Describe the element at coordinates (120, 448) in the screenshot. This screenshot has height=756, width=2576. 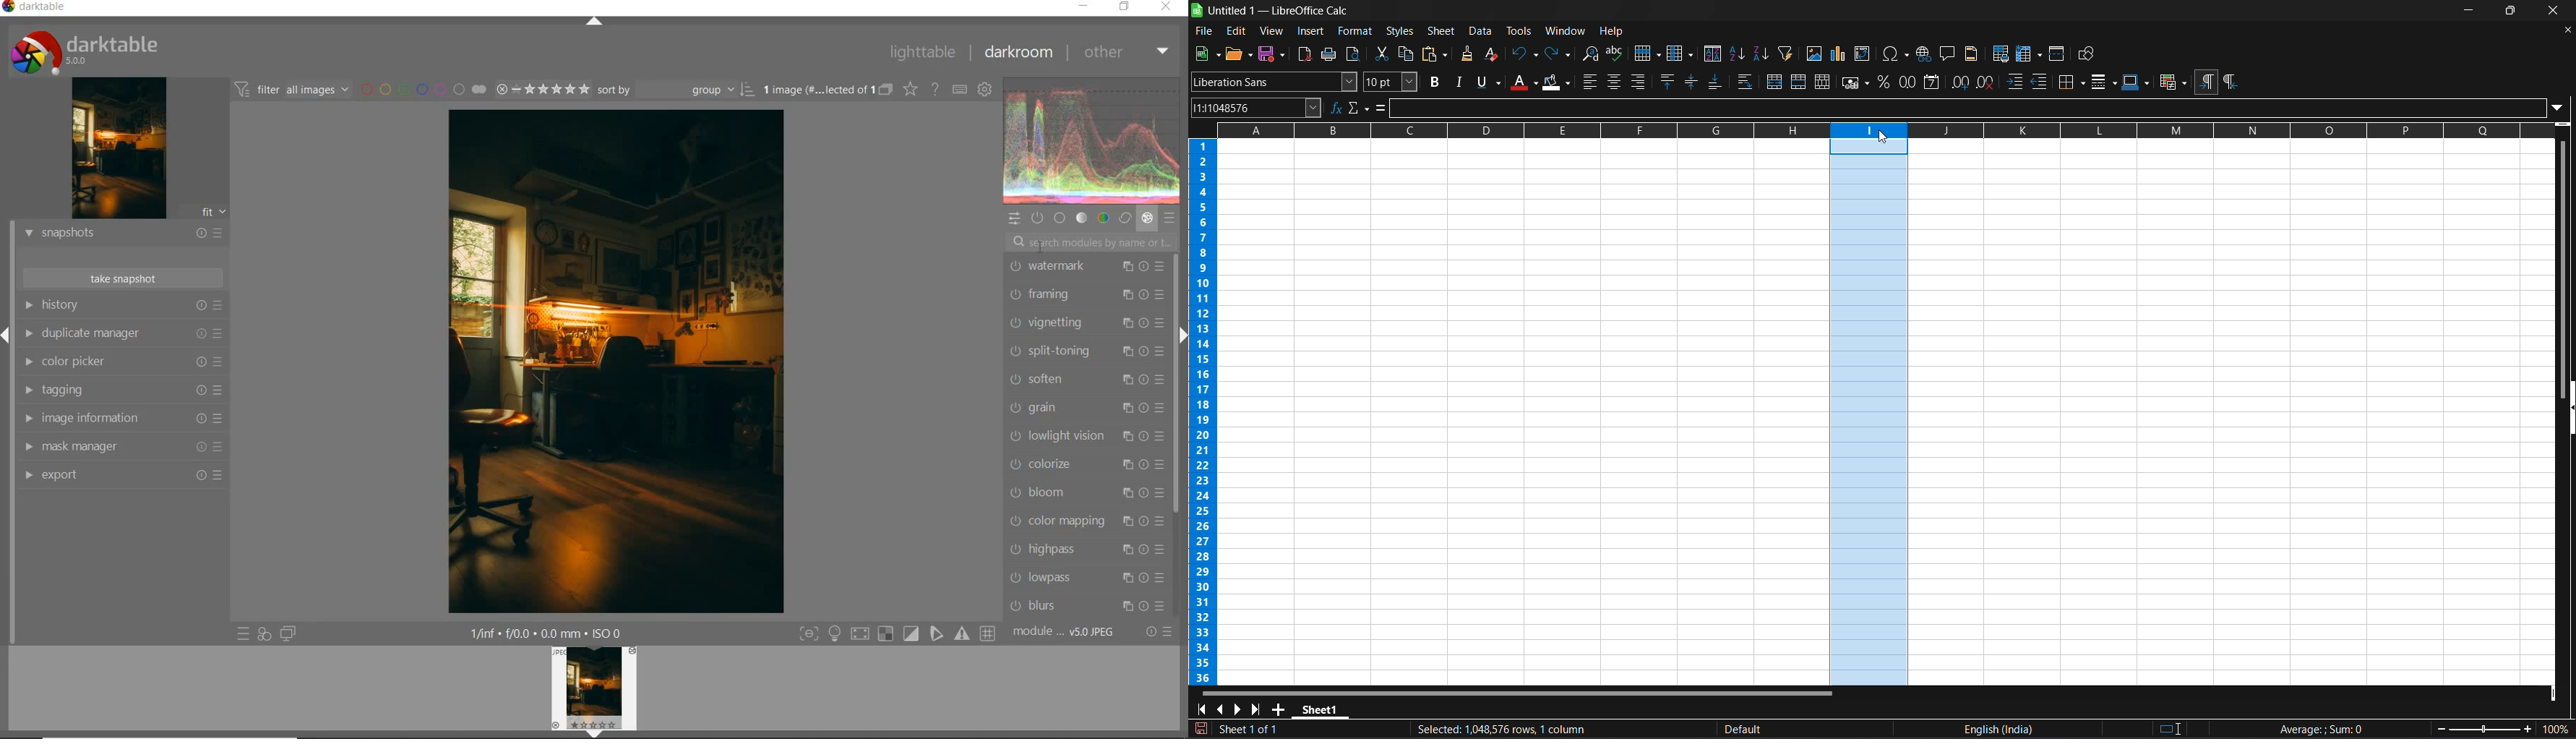
I see `mask manager` at that location.